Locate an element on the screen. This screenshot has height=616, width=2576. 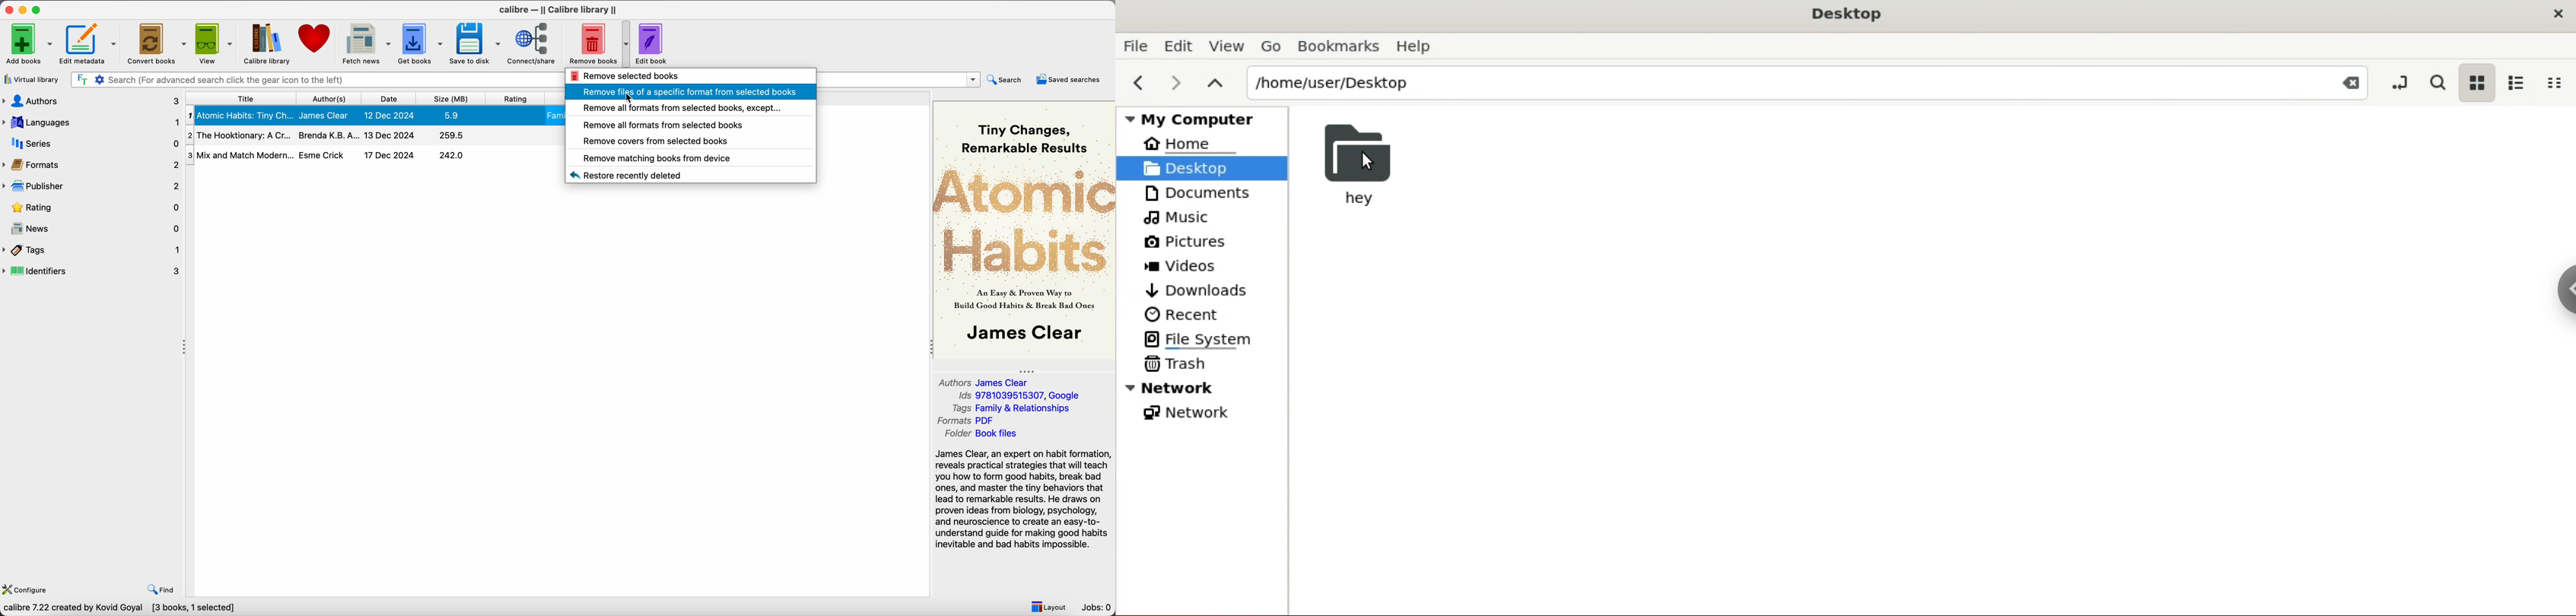
add books is located at coordinates (28, 43).